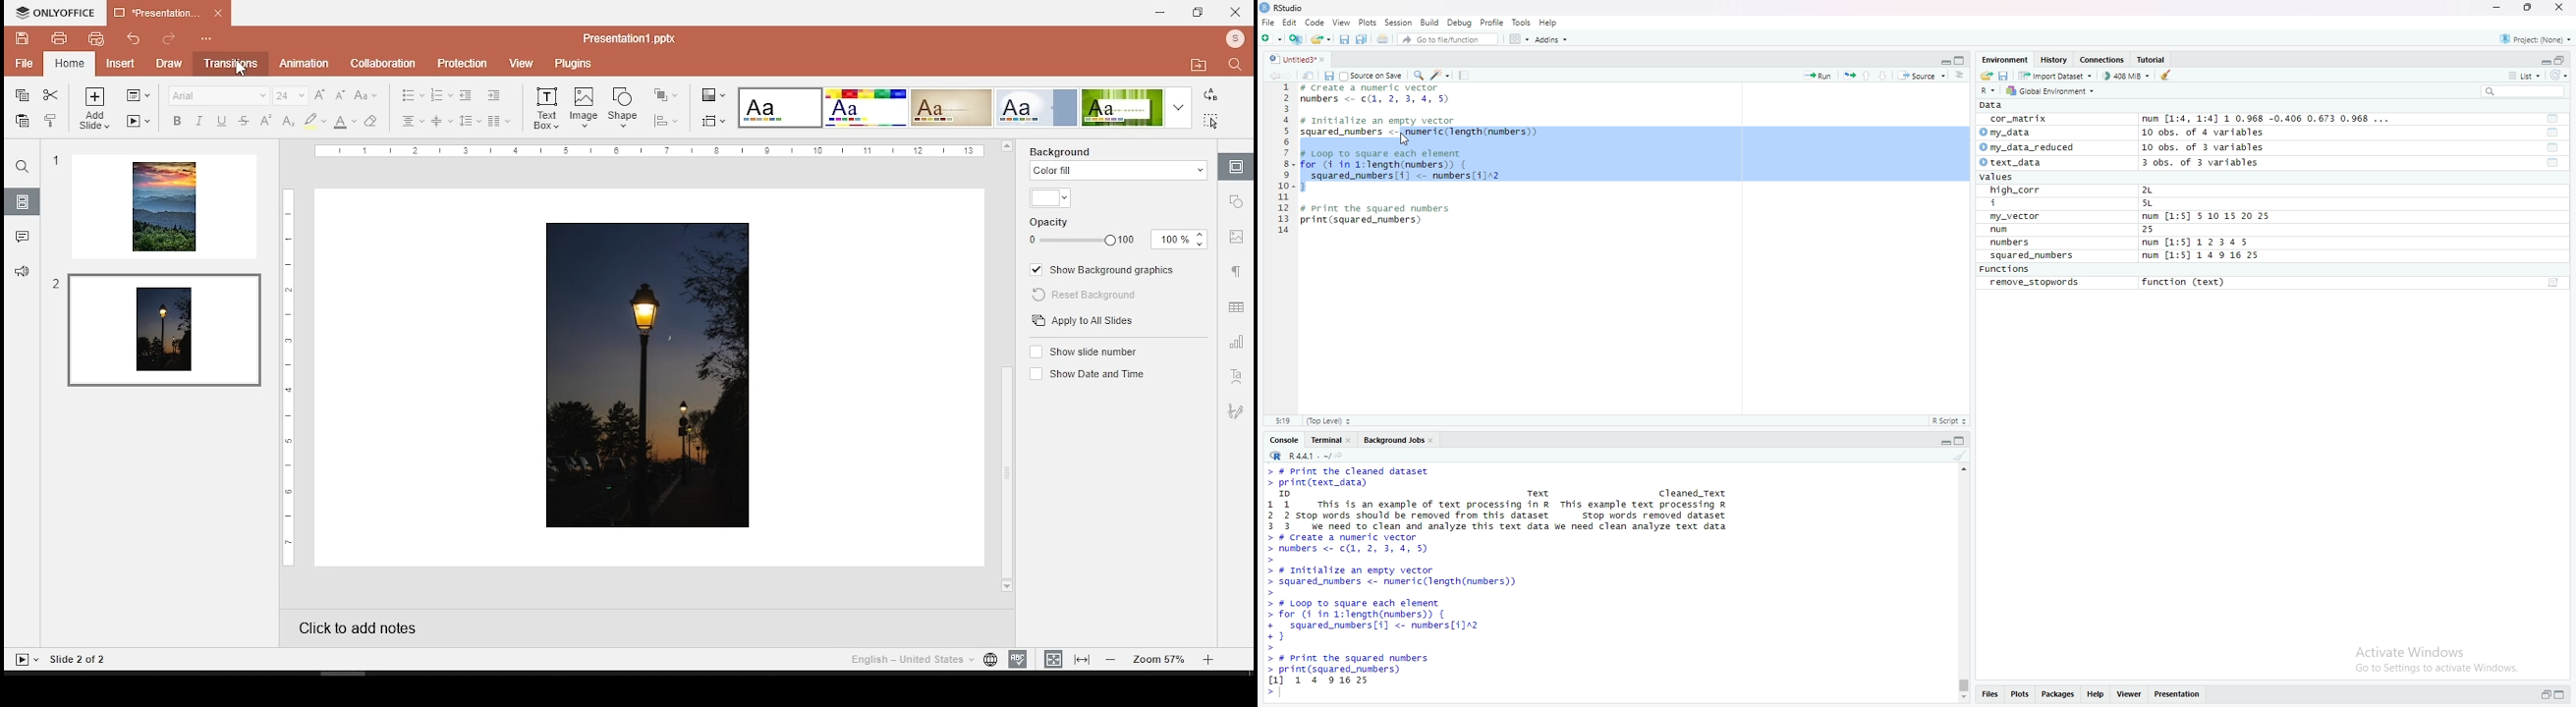 This screenshot has height=728, width=2576. I want to click on num [1:5] S 10 15 20 25, so click(2206, 217).